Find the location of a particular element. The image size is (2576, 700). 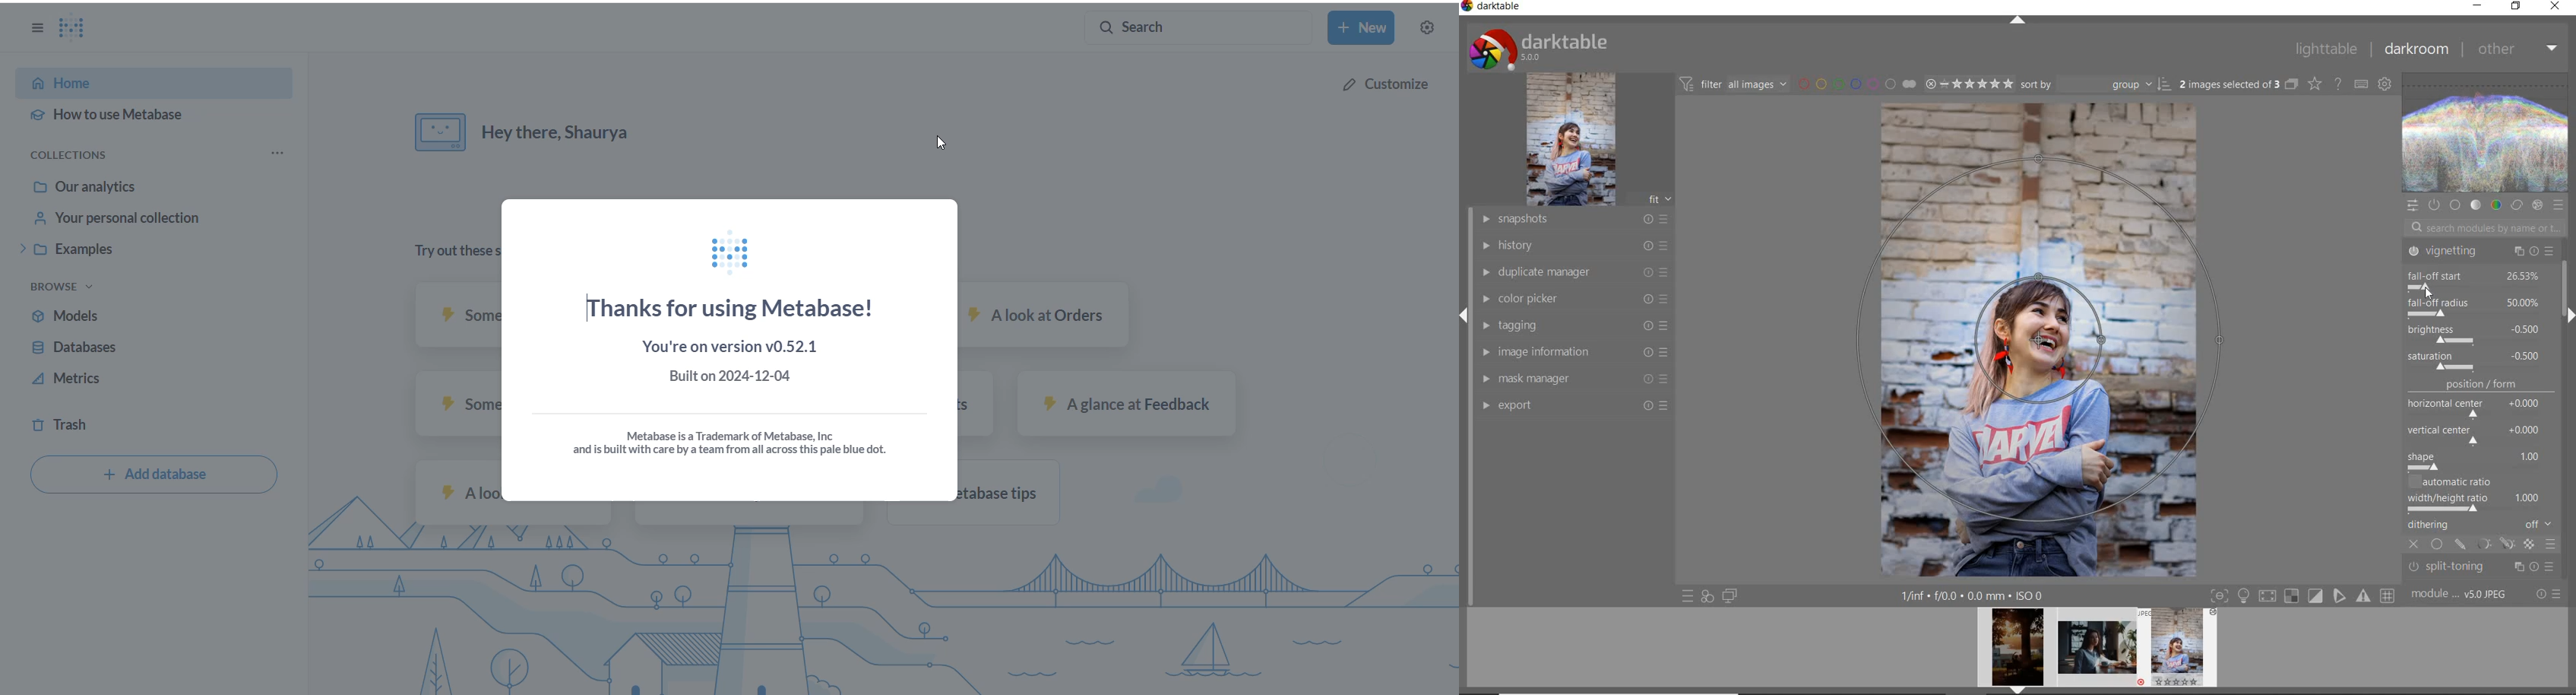

graduated density is located at coordinates (2482, 255).